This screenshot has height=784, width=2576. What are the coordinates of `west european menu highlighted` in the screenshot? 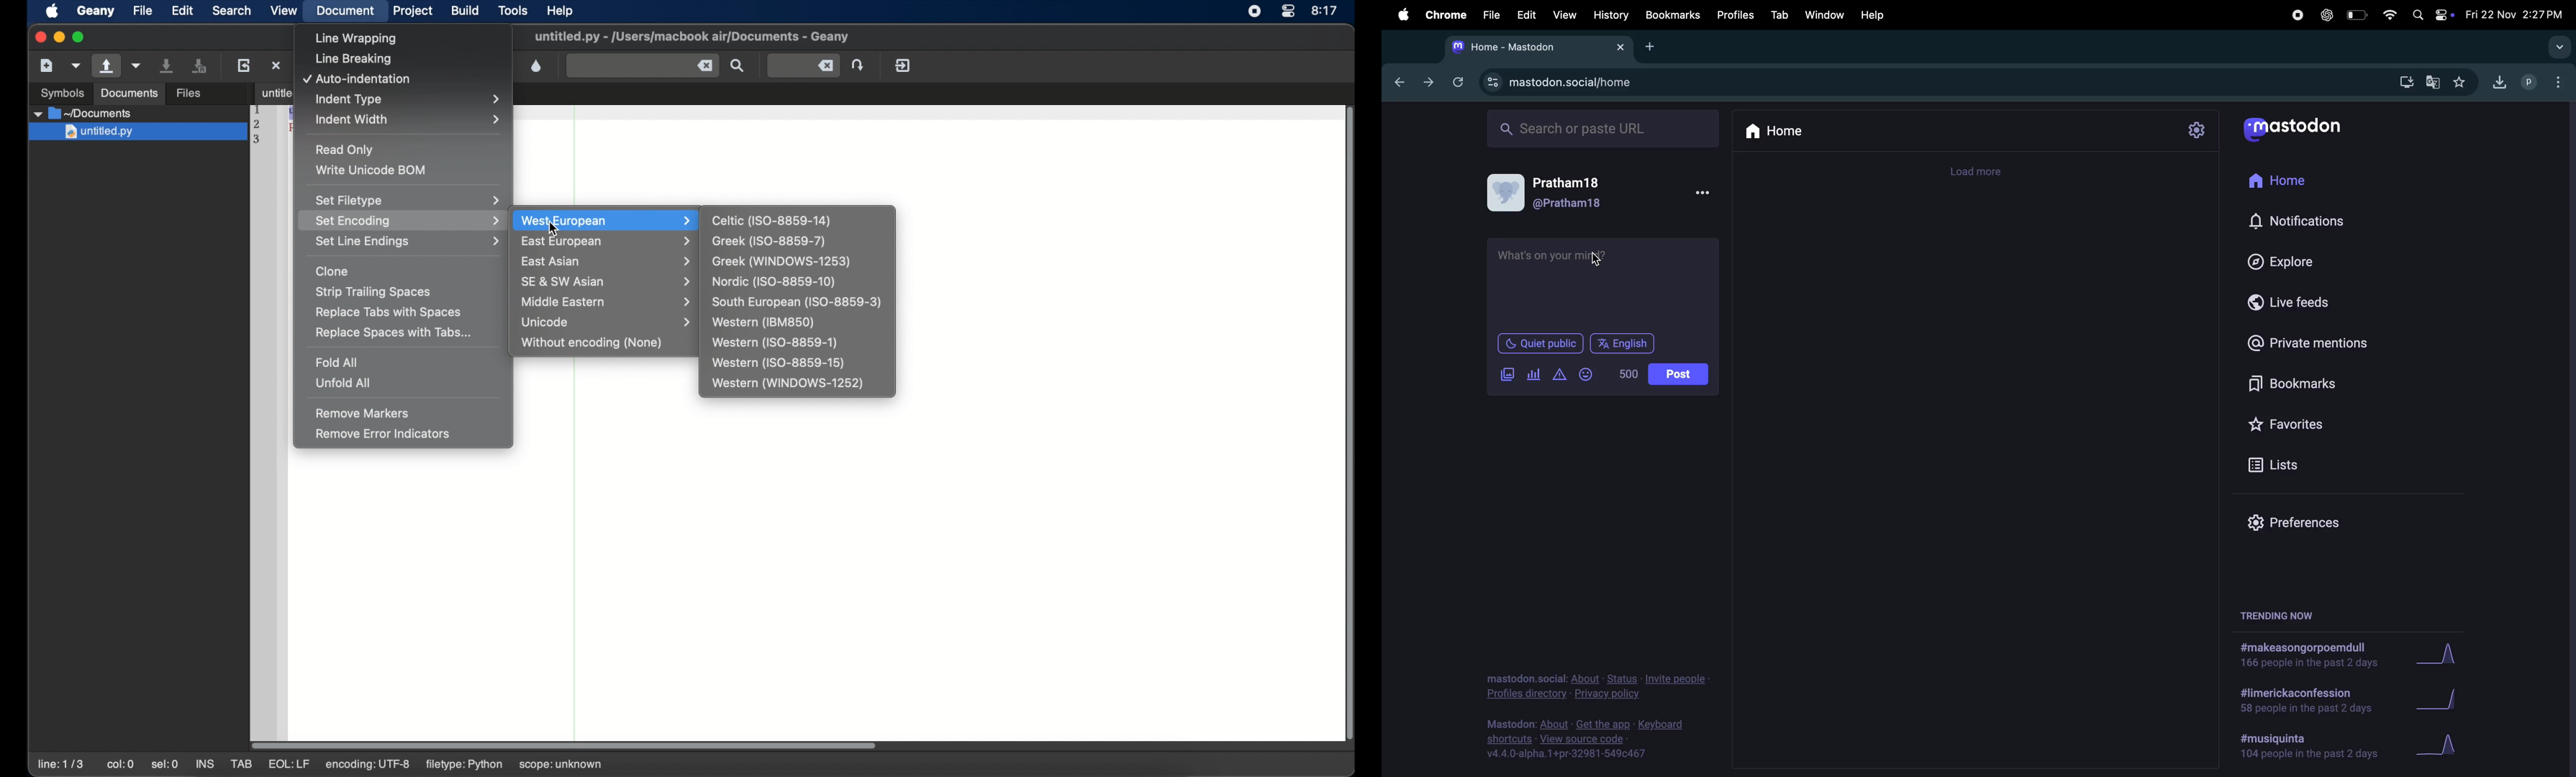 It's located at (604, 220).